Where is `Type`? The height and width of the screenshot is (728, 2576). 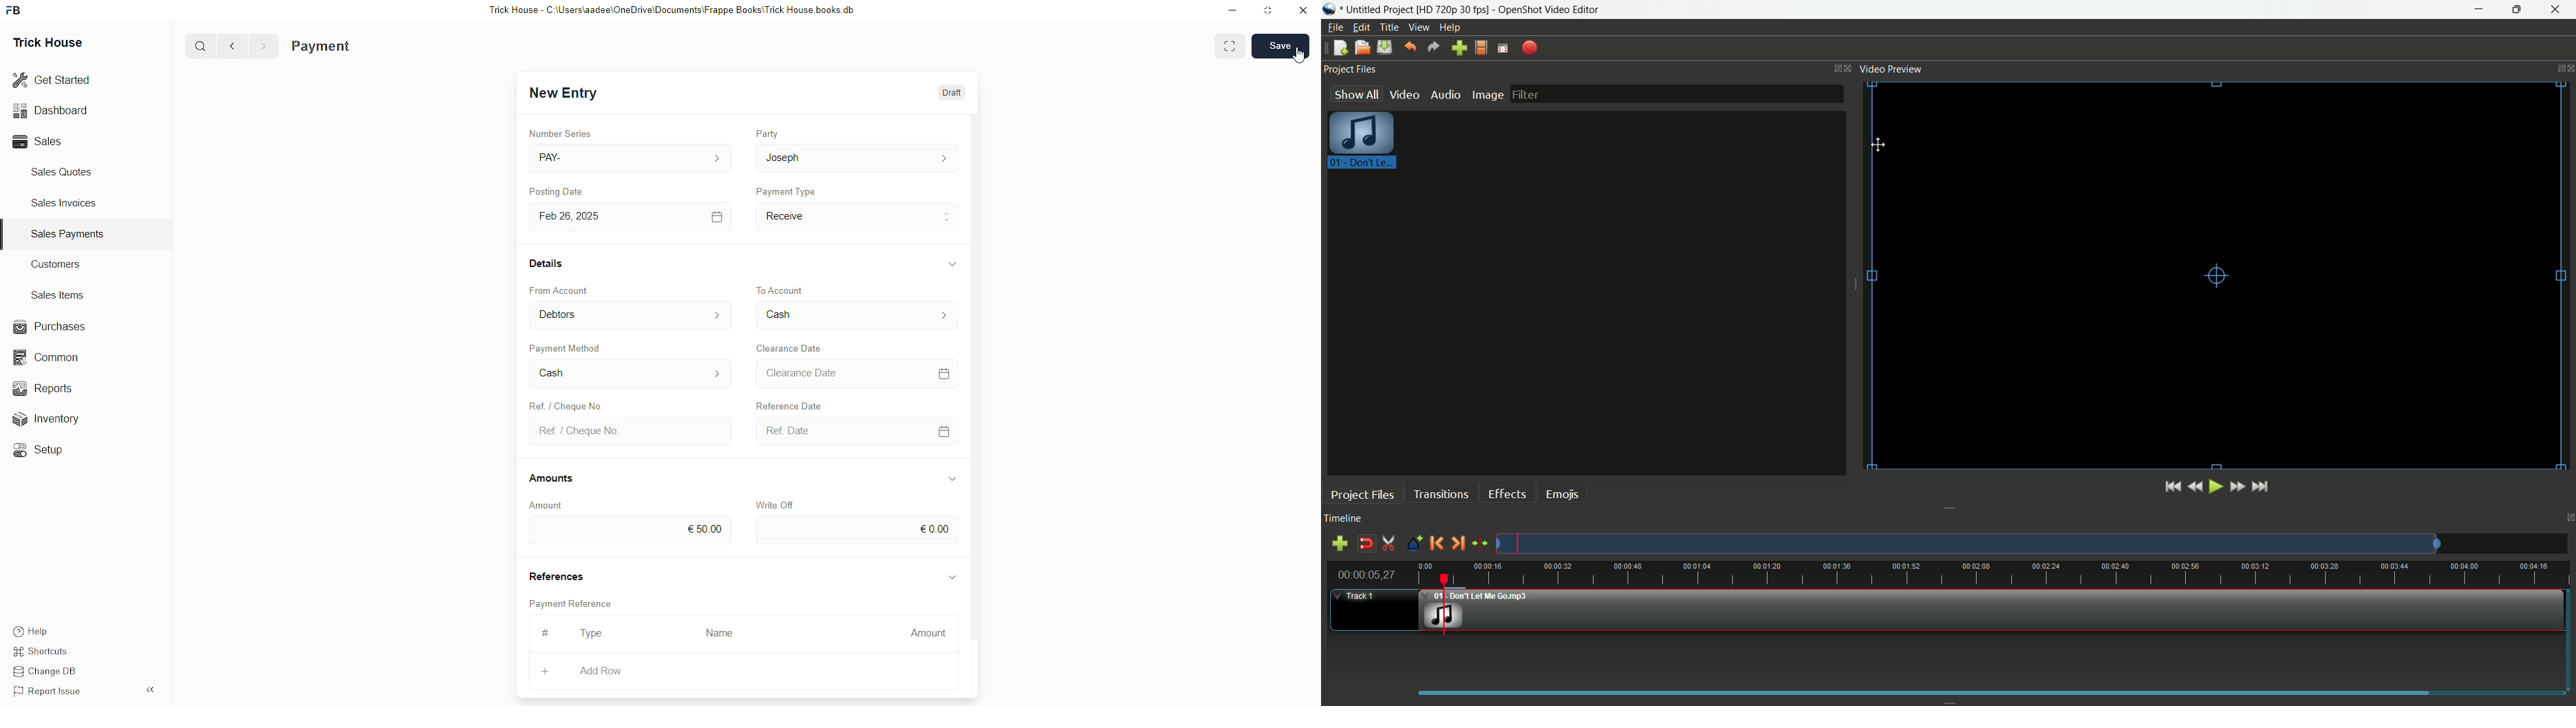
Type is located at coordinates (592, 634).